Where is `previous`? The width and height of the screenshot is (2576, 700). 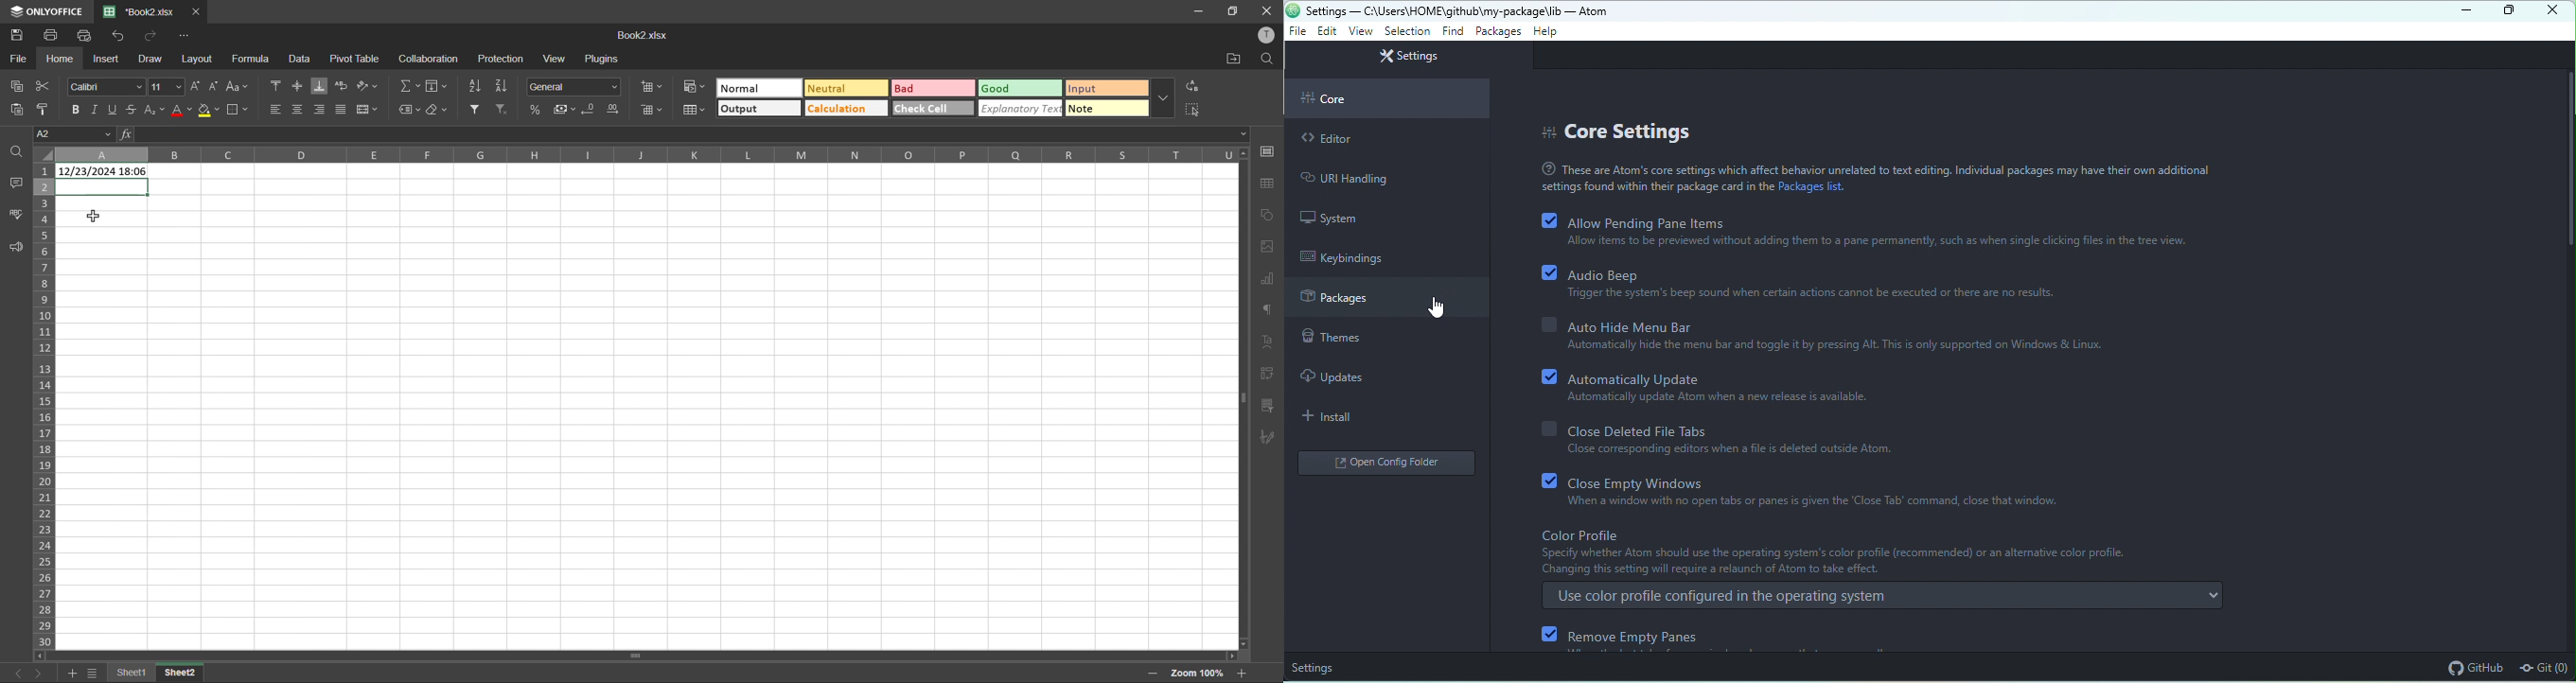
previous is located at coordinates (15, 673).